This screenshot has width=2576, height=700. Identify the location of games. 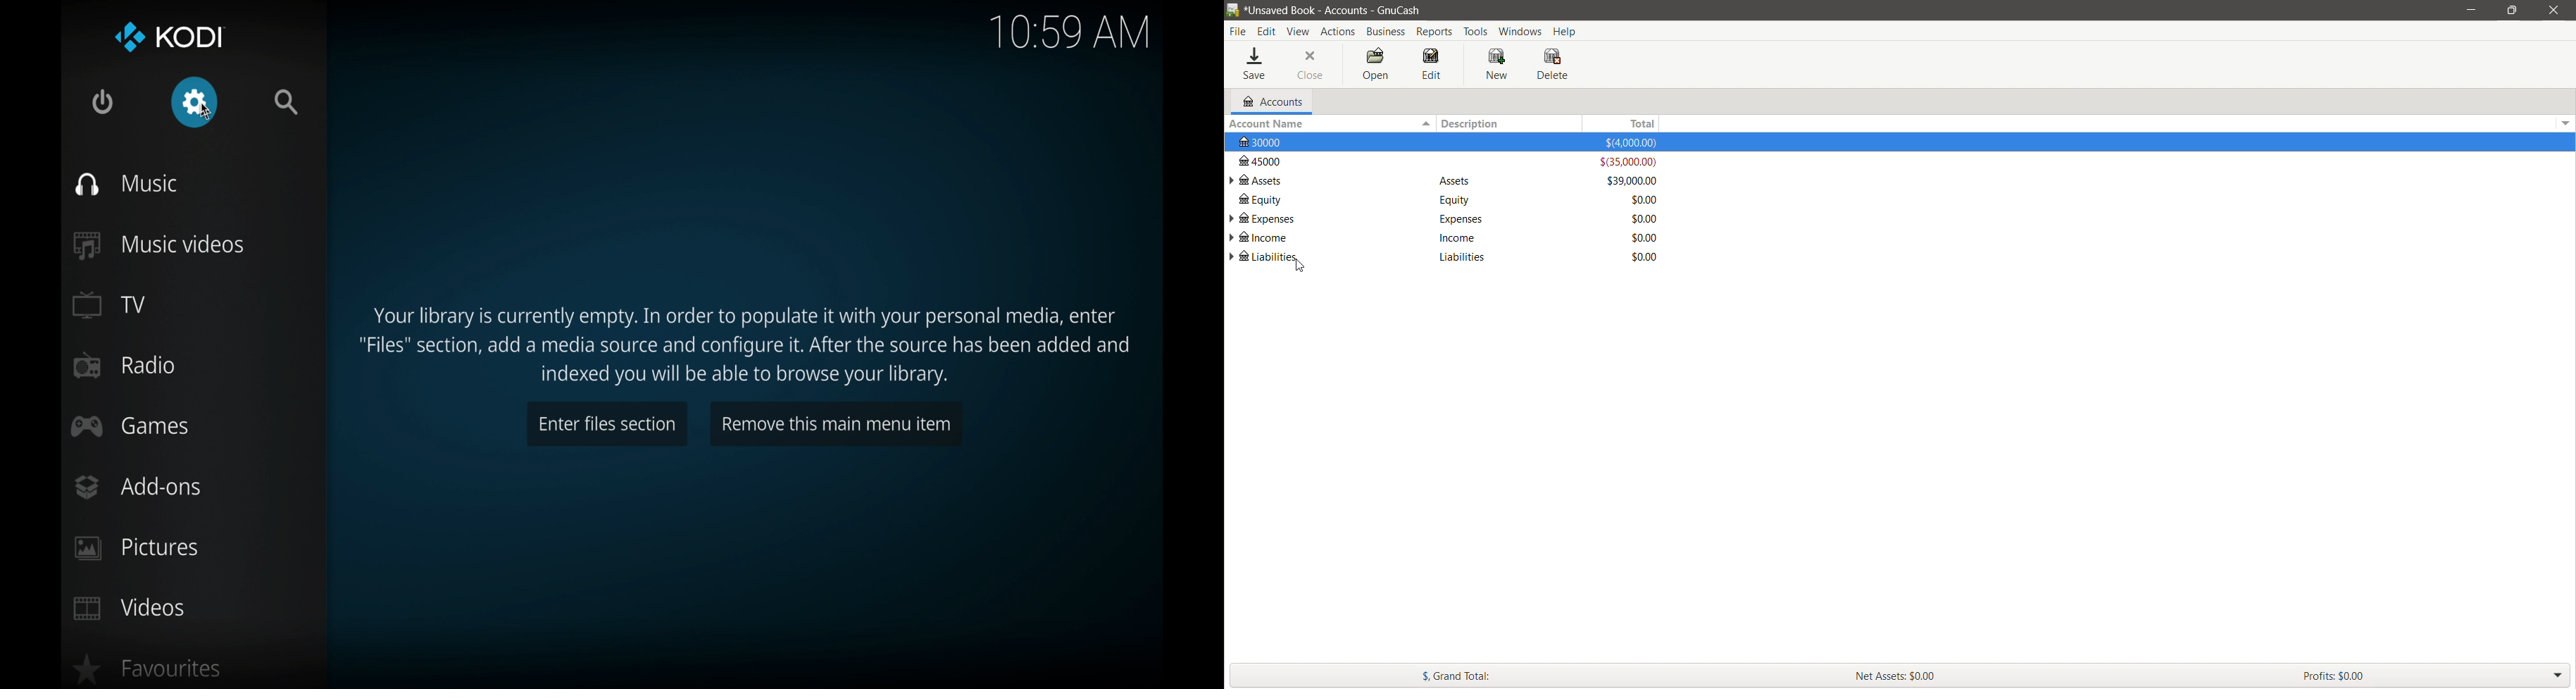
(129, 426).